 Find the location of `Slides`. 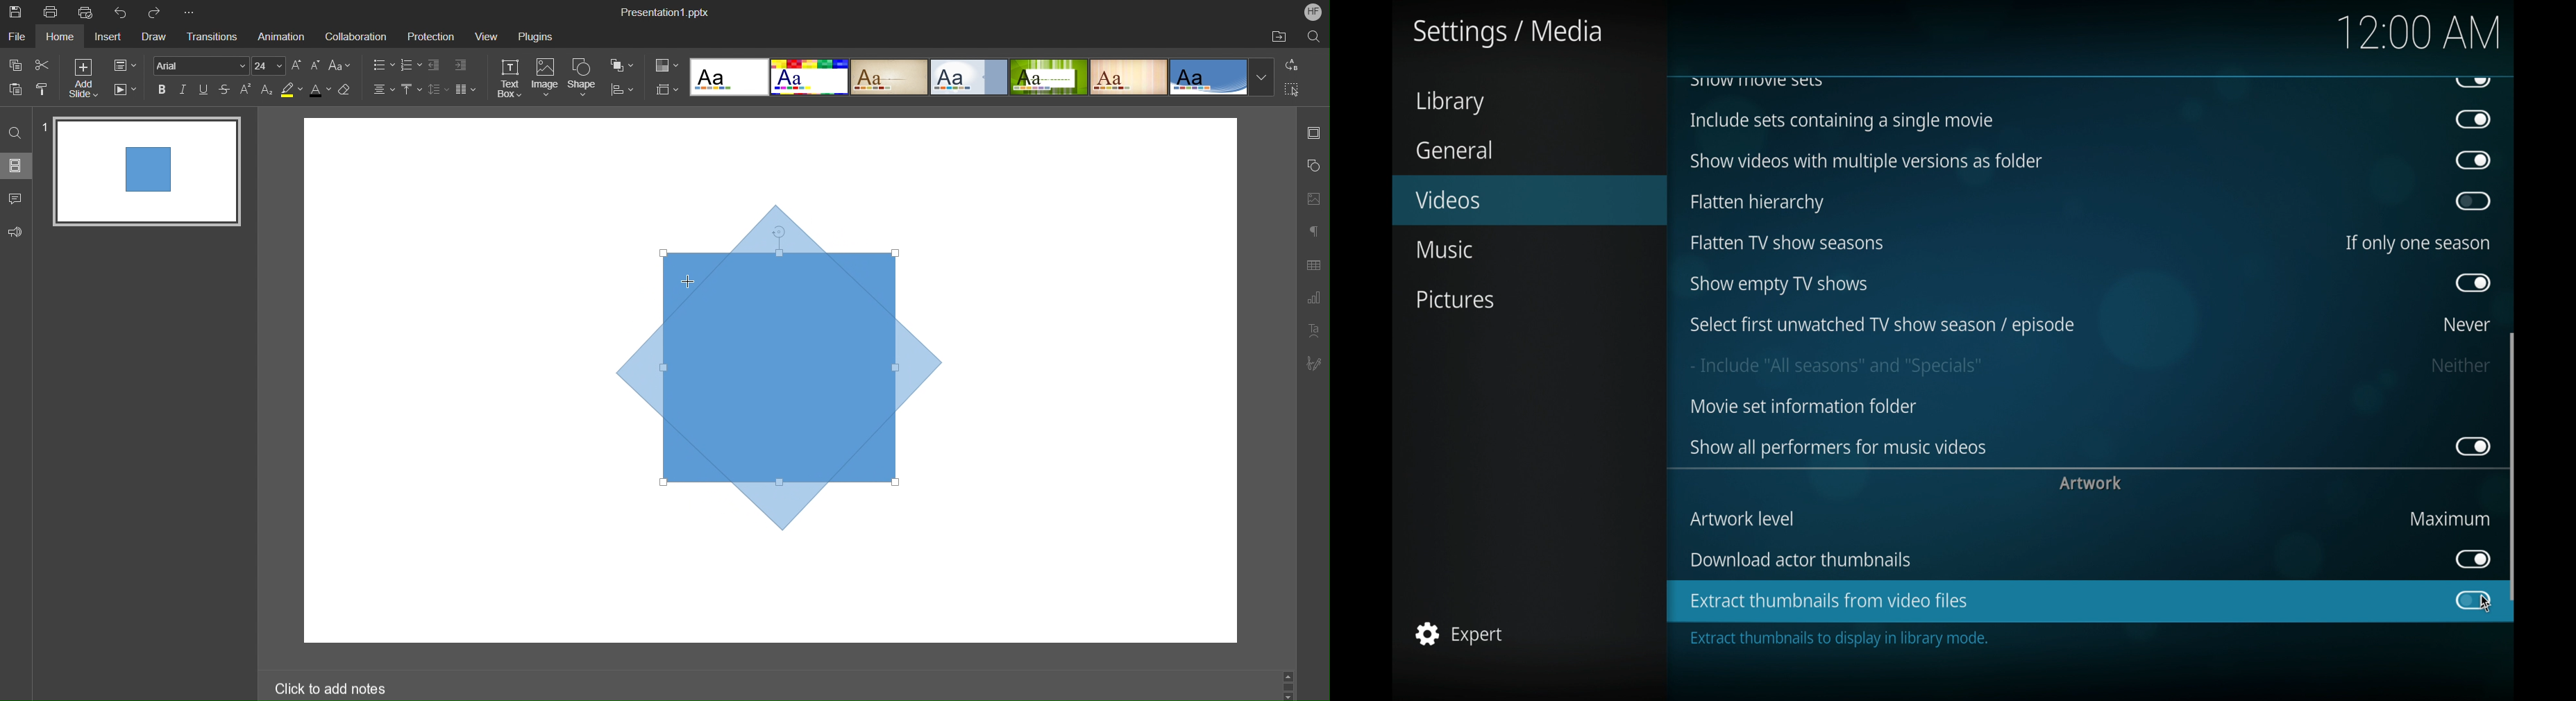

Slides is located at coordinates (16, 165).